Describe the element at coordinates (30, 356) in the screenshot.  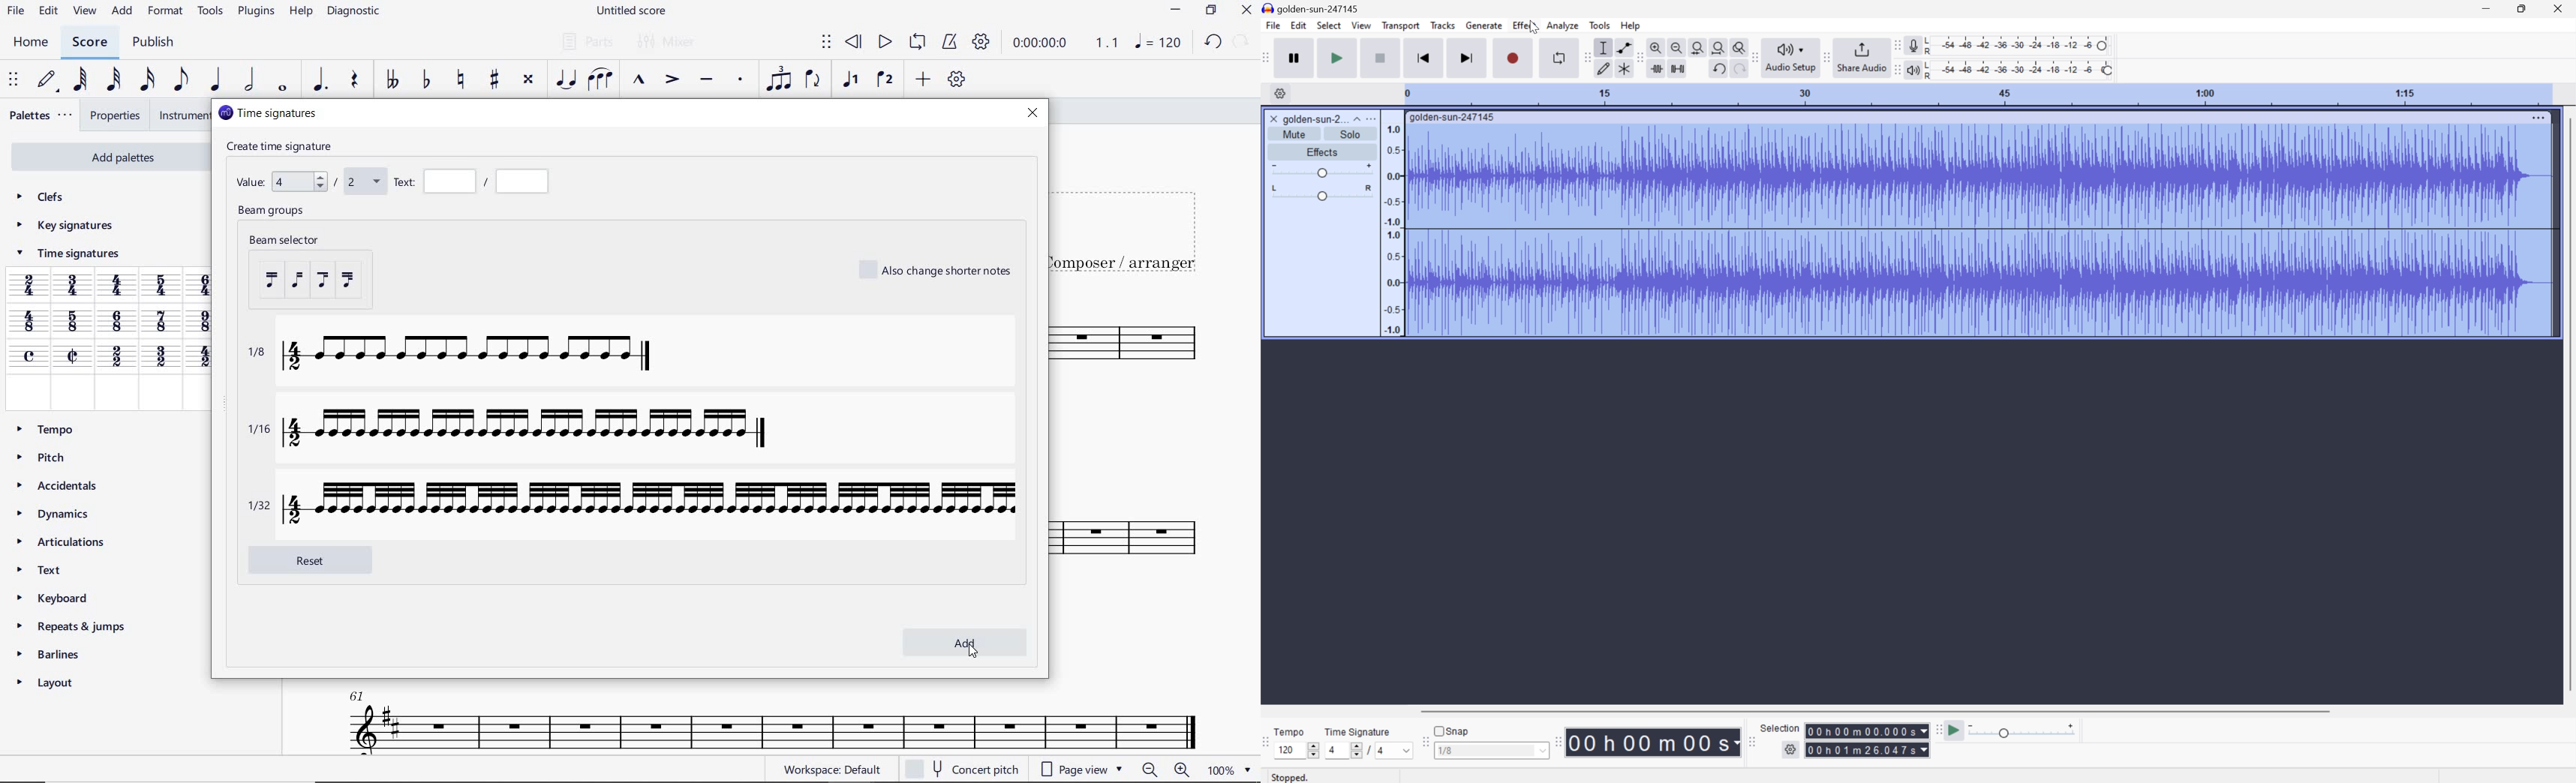
I see `common time` at that location.